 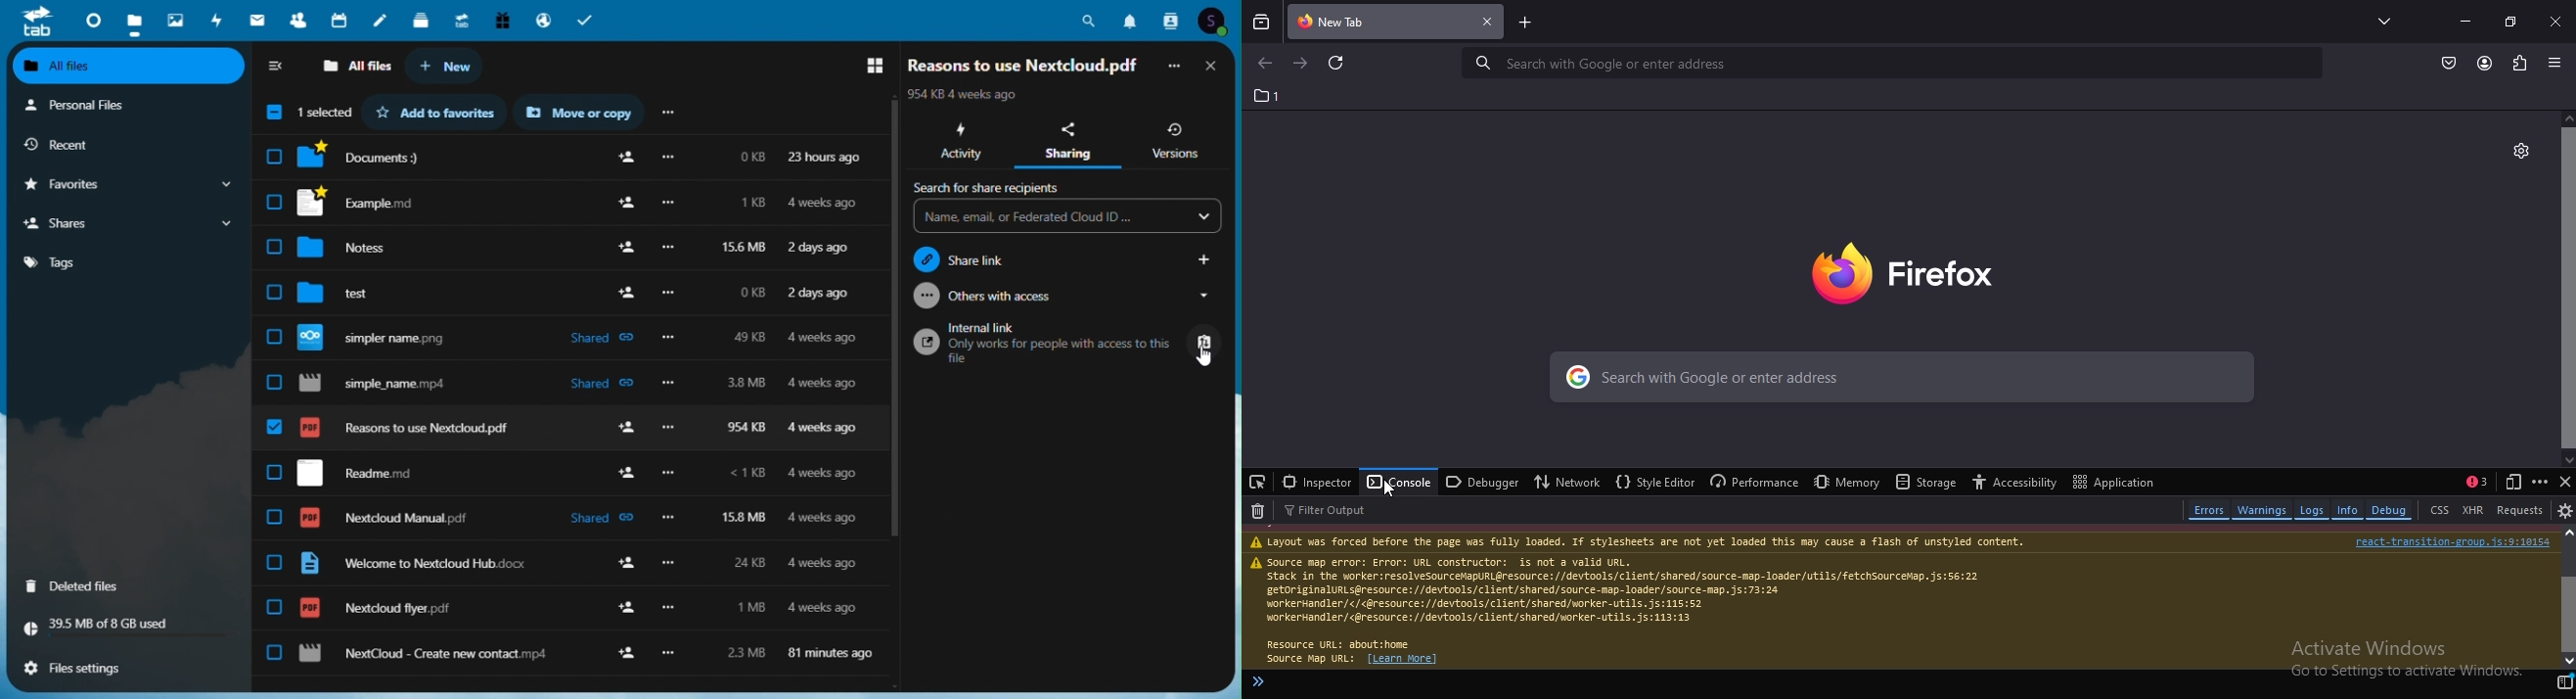 I want to click on 2 days ago, so click(x=823, y=248).